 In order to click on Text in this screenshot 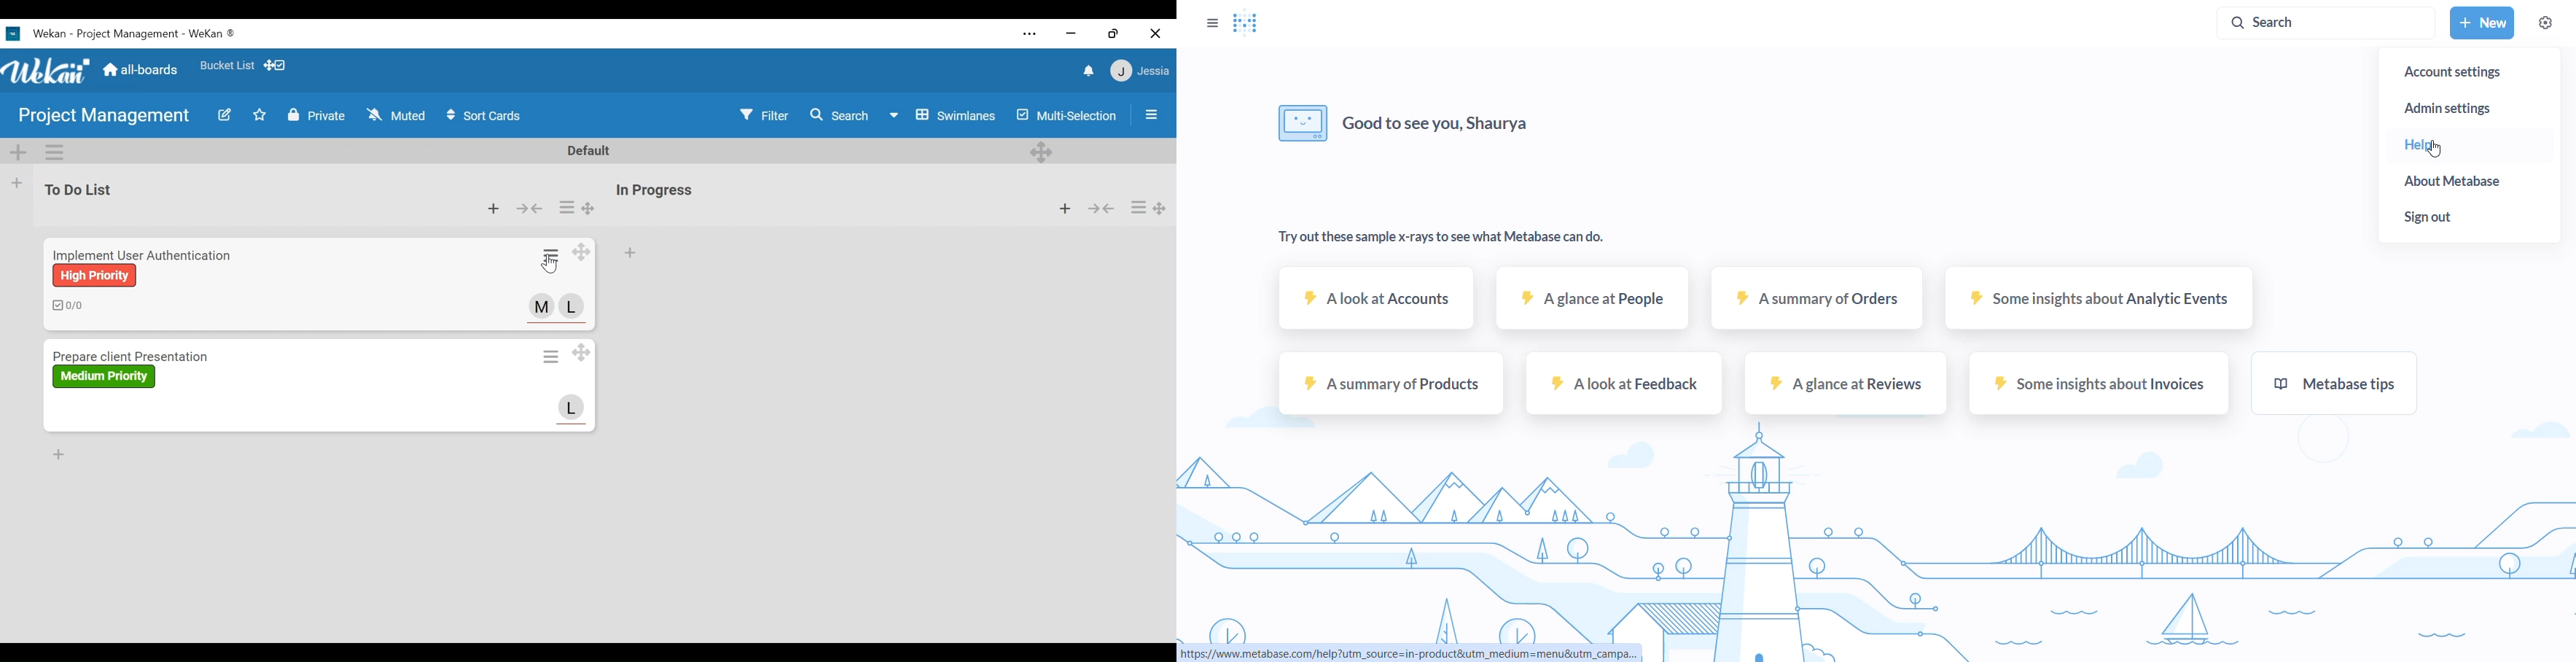, I will do `click(135, 34)`.